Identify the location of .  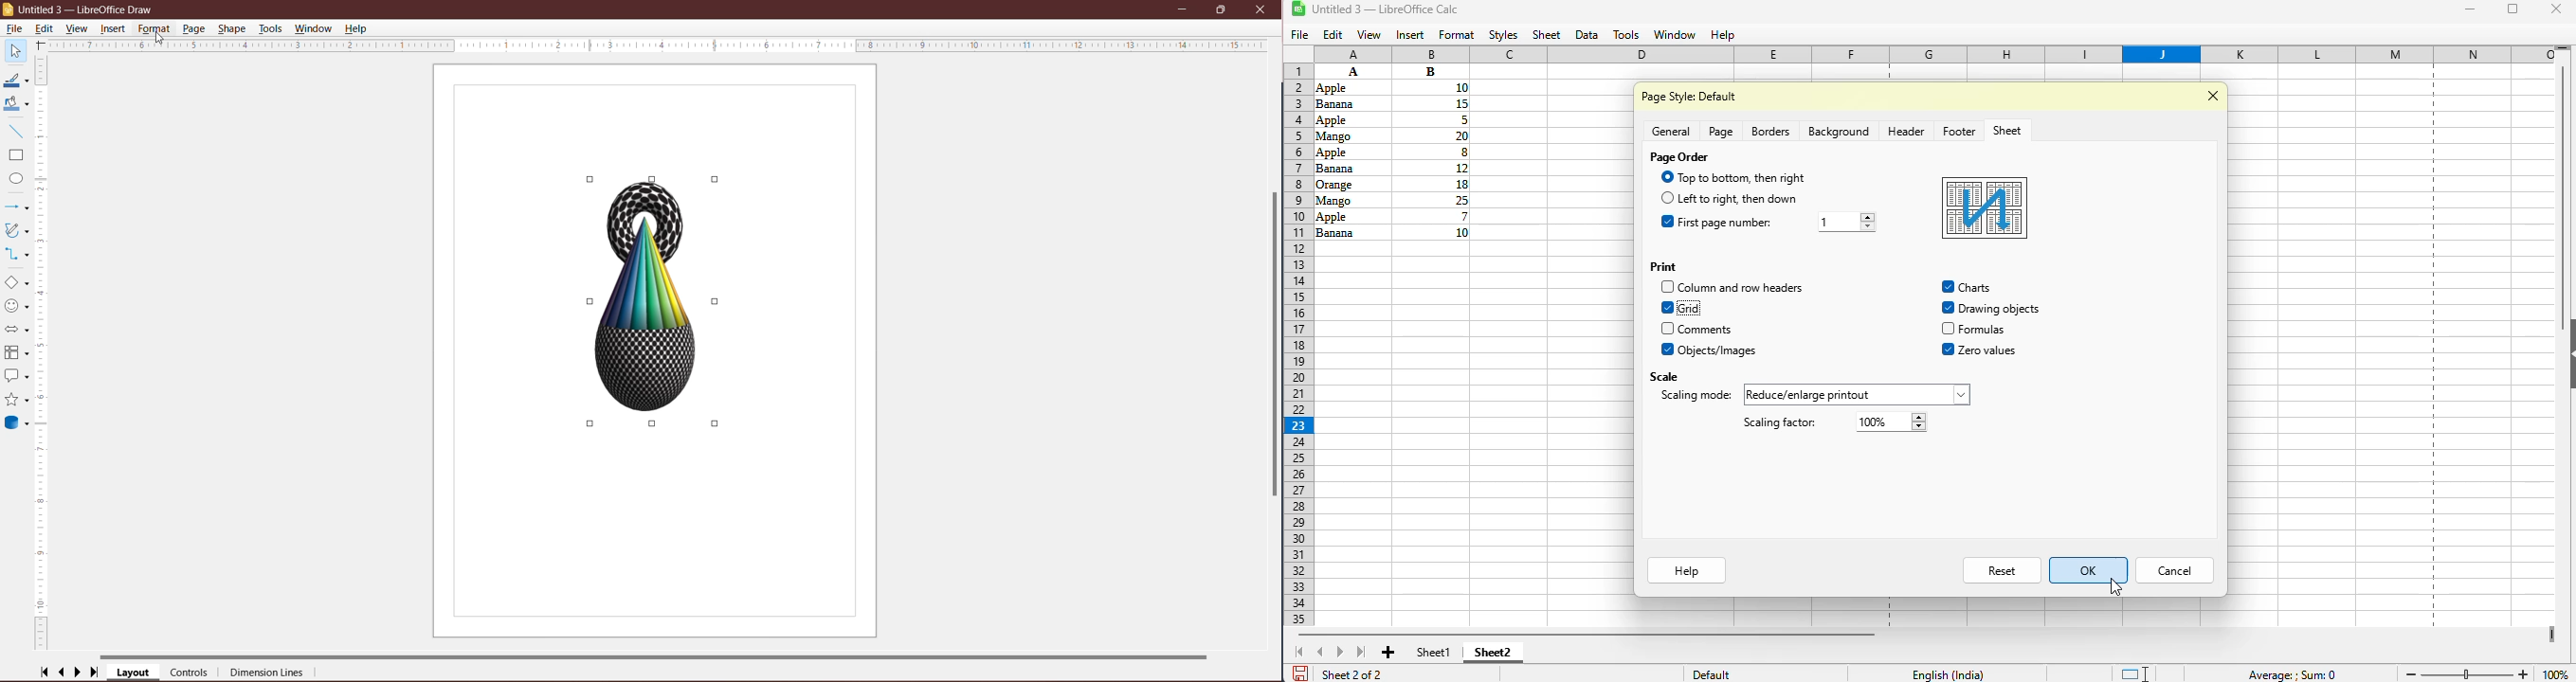
(1351, 232).